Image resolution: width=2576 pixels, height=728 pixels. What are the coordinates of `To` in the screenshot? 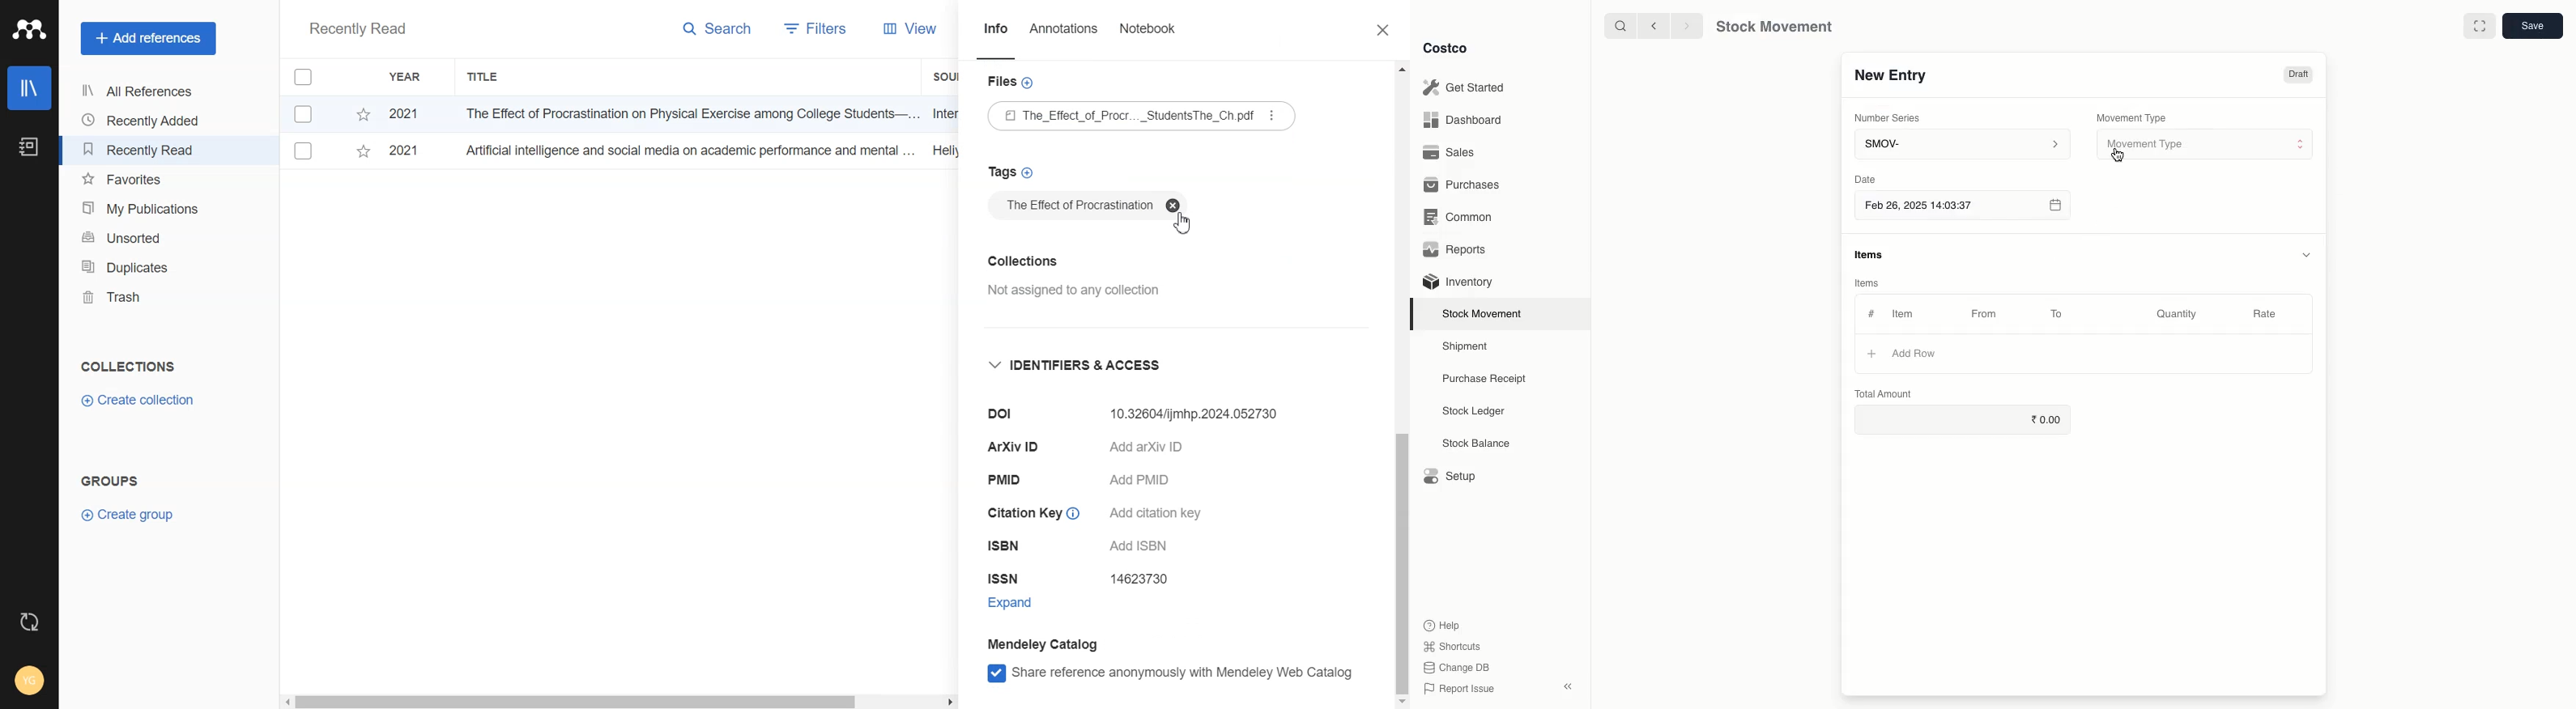 It's located at (2057, 313).